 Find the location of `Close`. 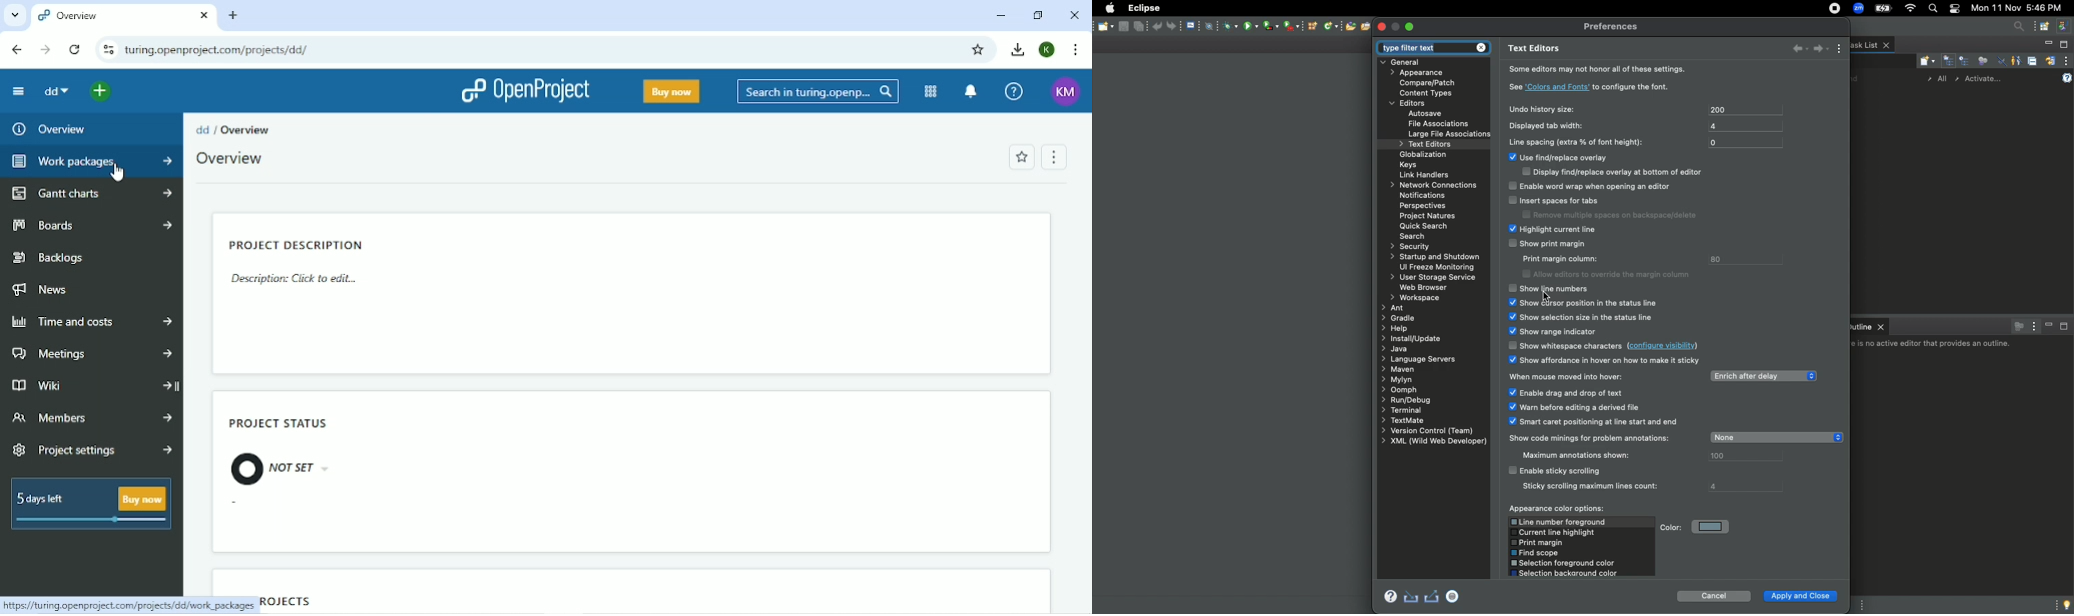

Close is located at coordinates (1074, 15).